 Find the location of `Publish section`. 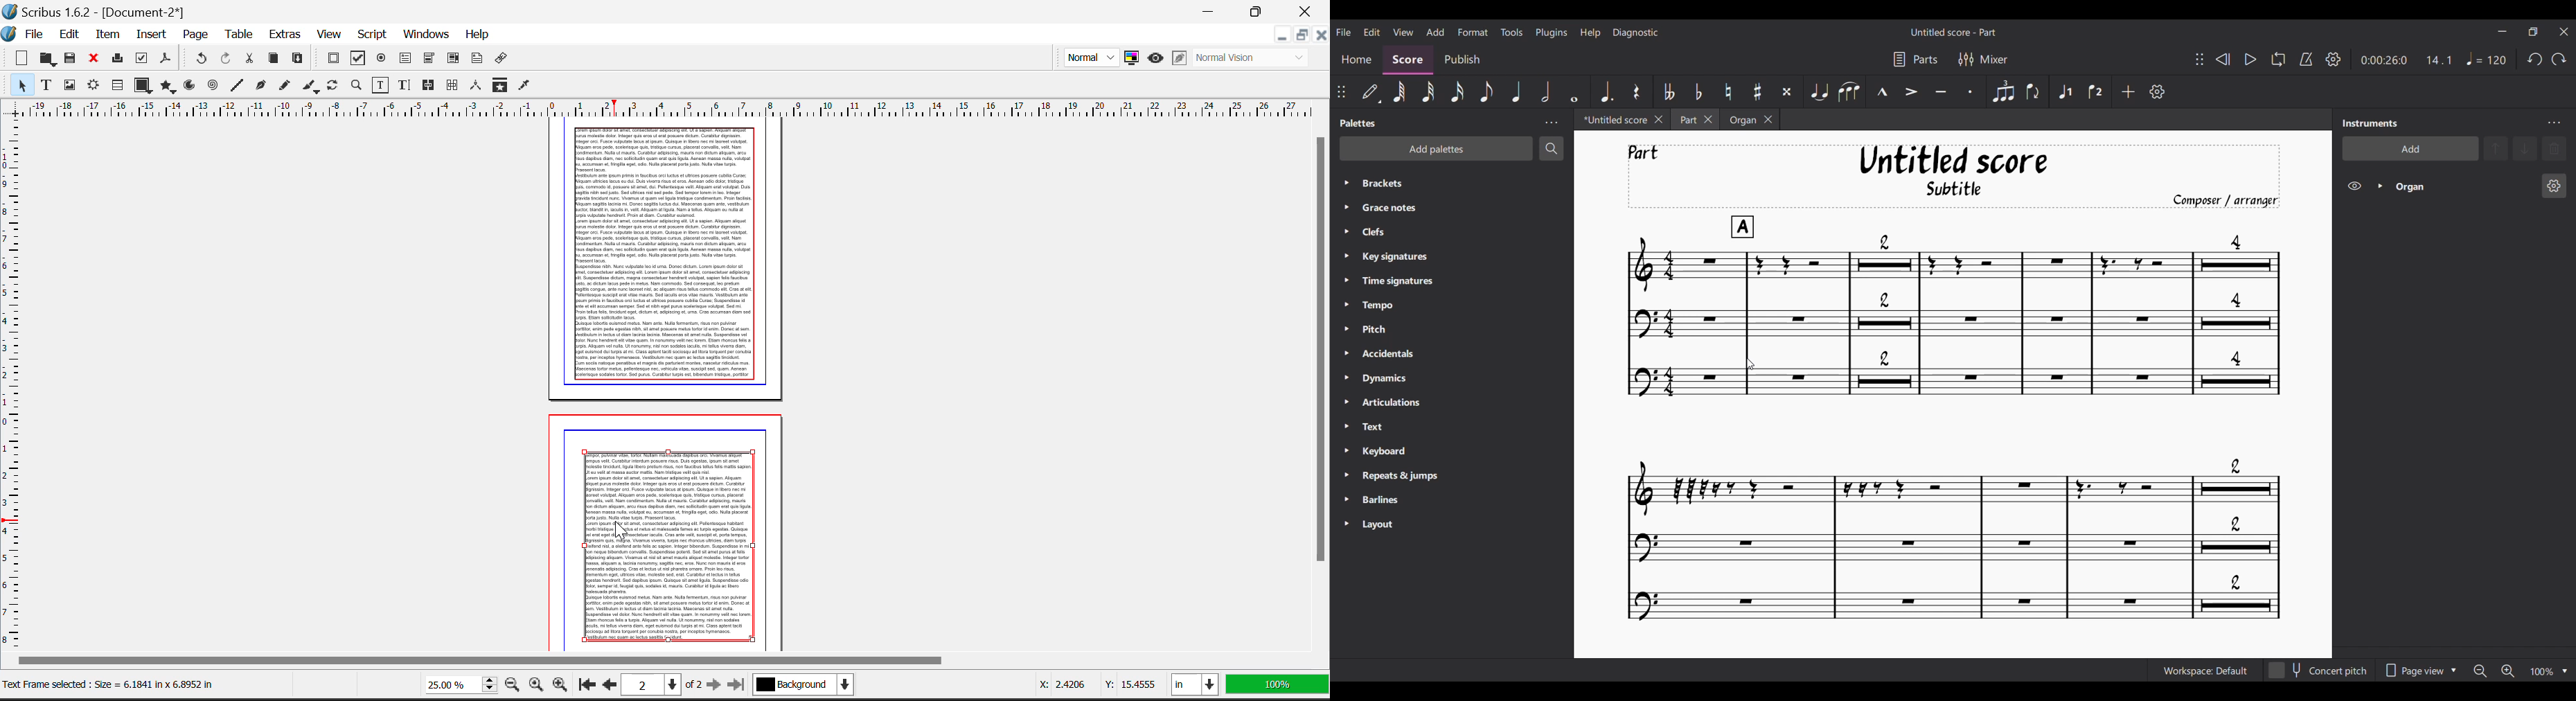

Publish section is located at coordinates (1464, 60).